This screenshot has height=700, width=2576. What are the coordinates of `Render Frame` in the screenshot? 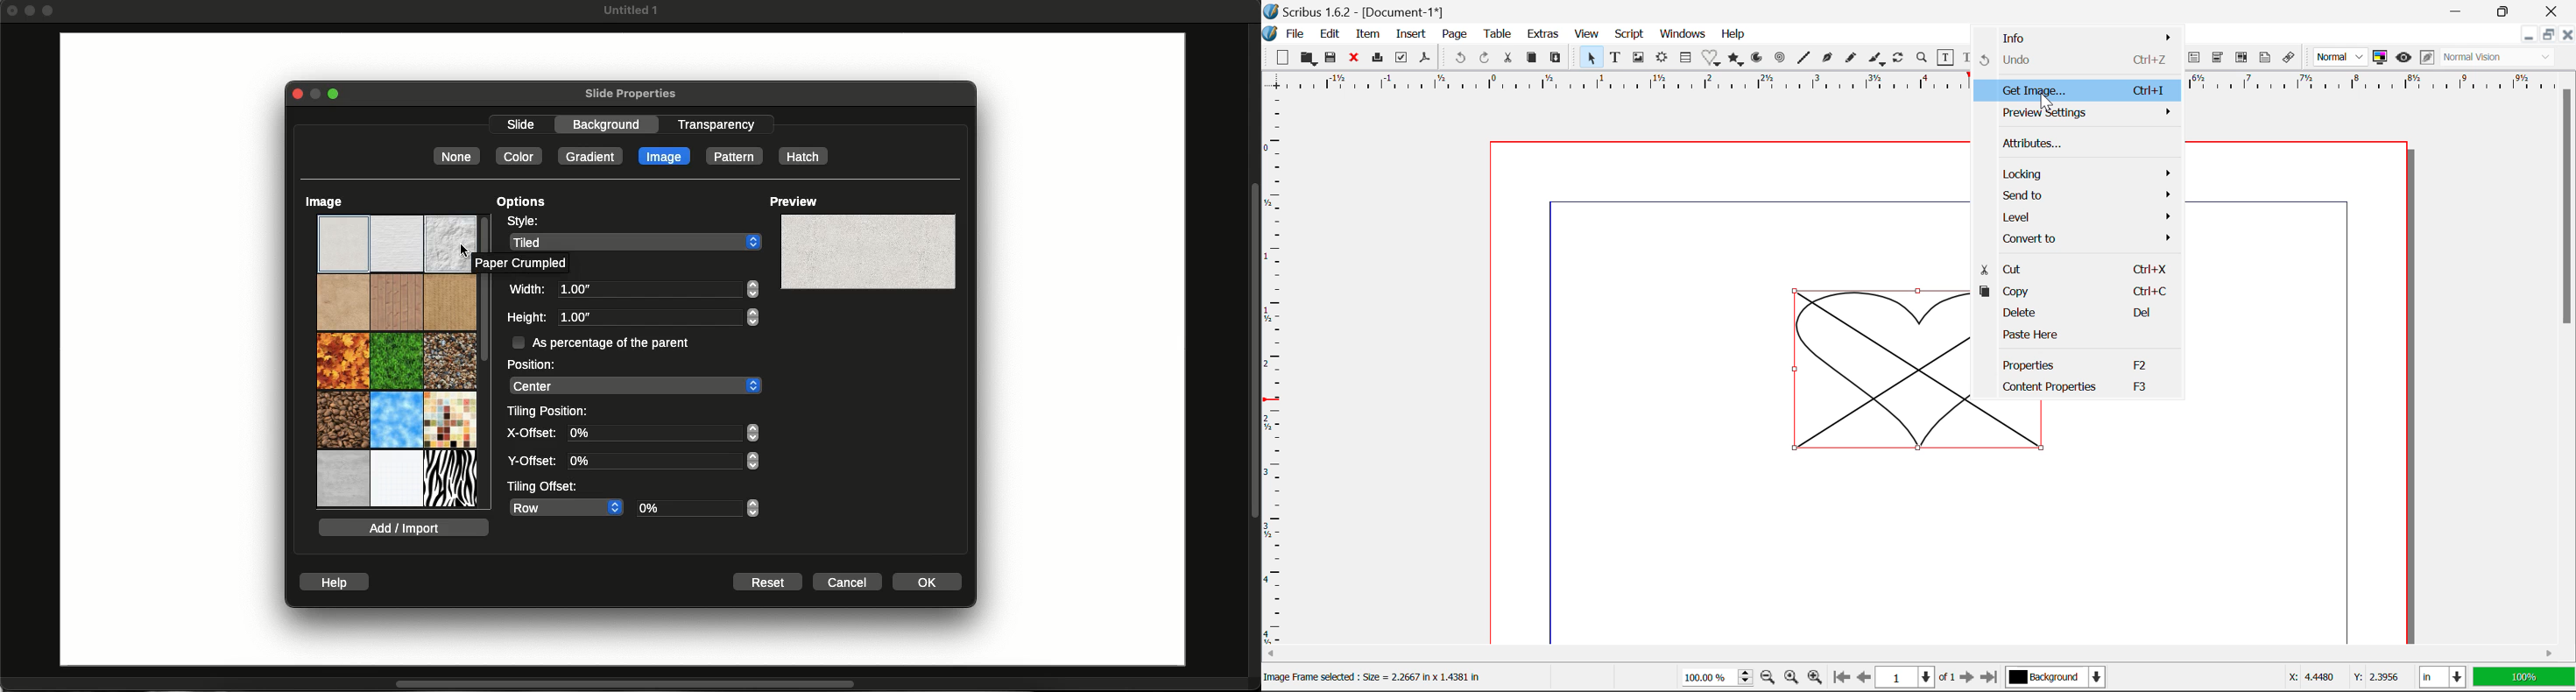 It's located at (1663, 58).